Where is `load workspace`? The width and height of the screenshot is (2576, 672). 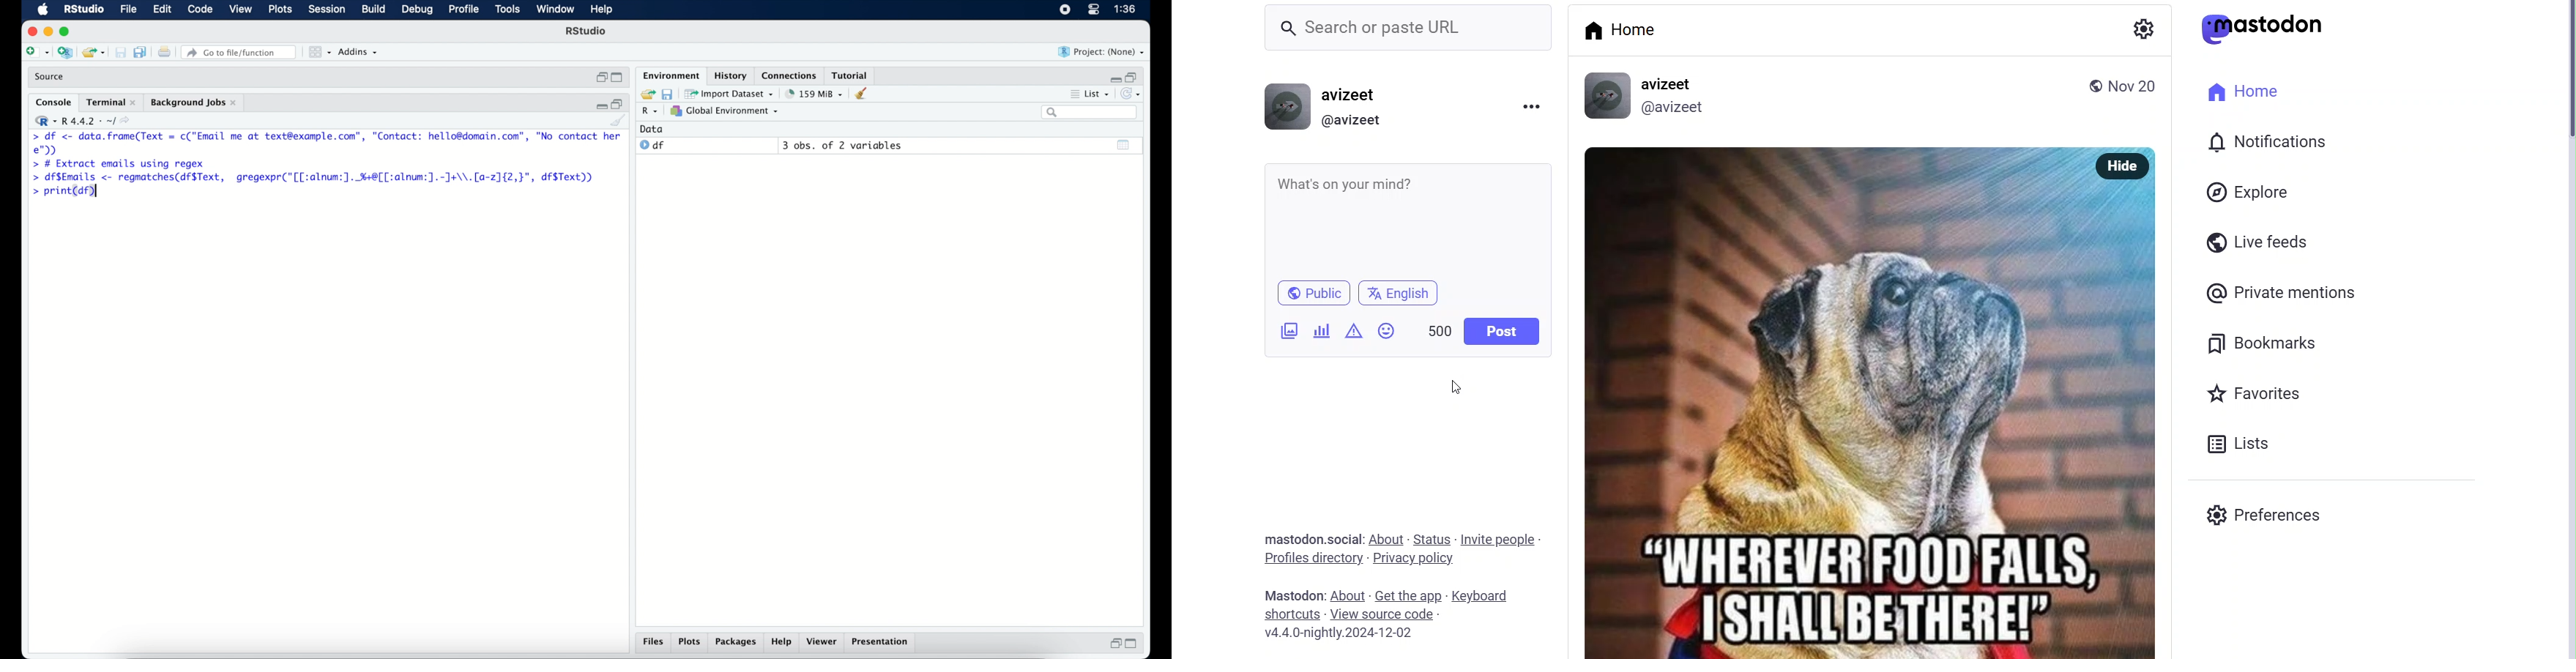
load workspace is located at coordinates (647, 93).